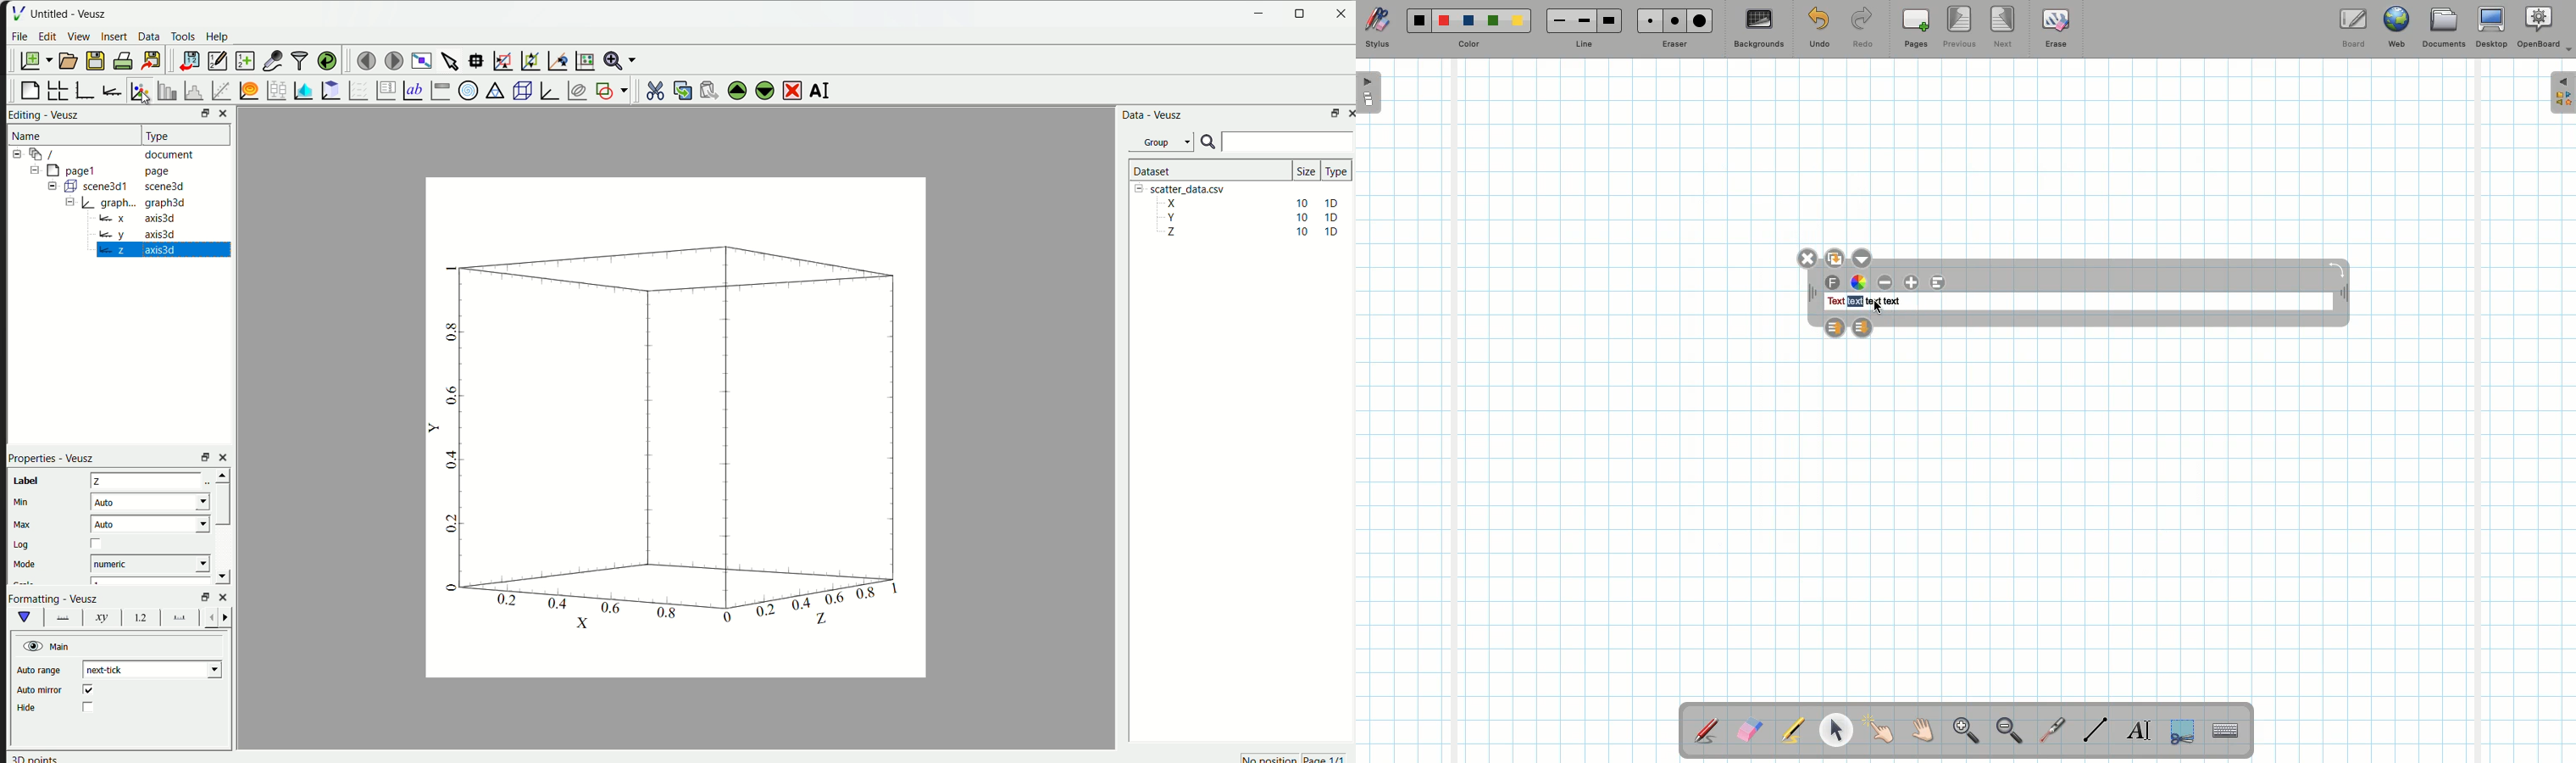  I want to click on } Min, so click(20, 502).